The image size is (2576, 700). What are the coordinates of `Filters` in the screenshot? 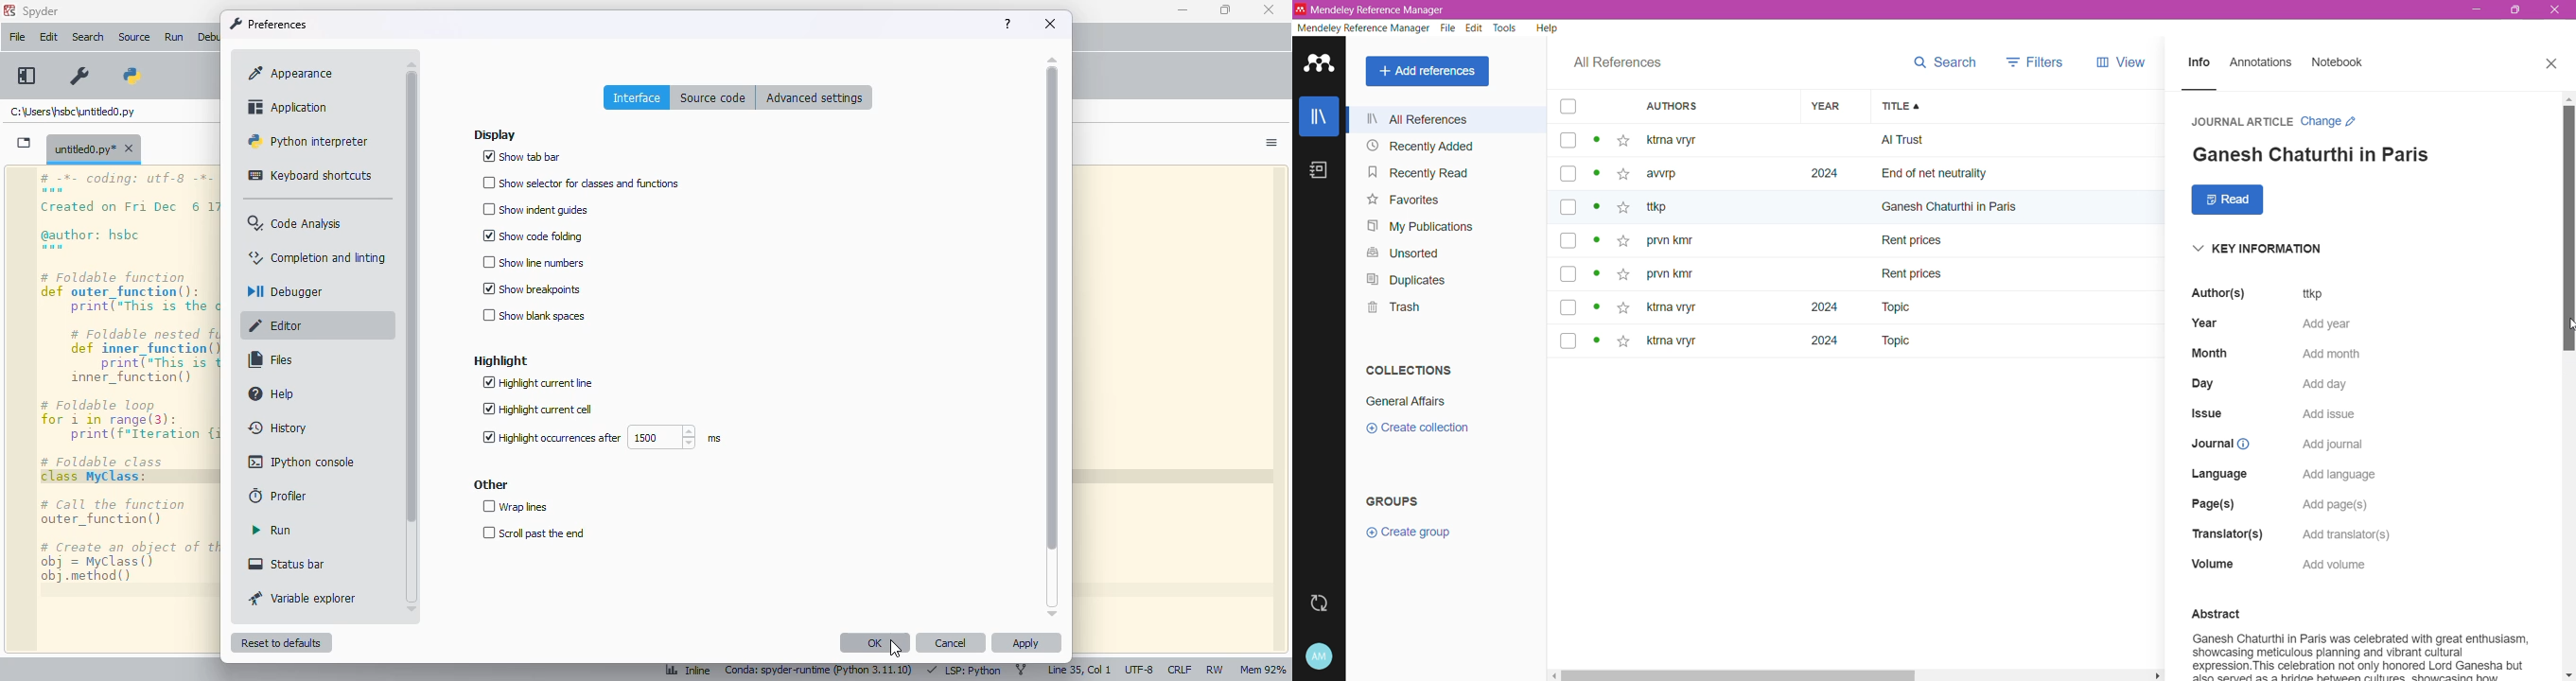 It's located at (2037, 59).